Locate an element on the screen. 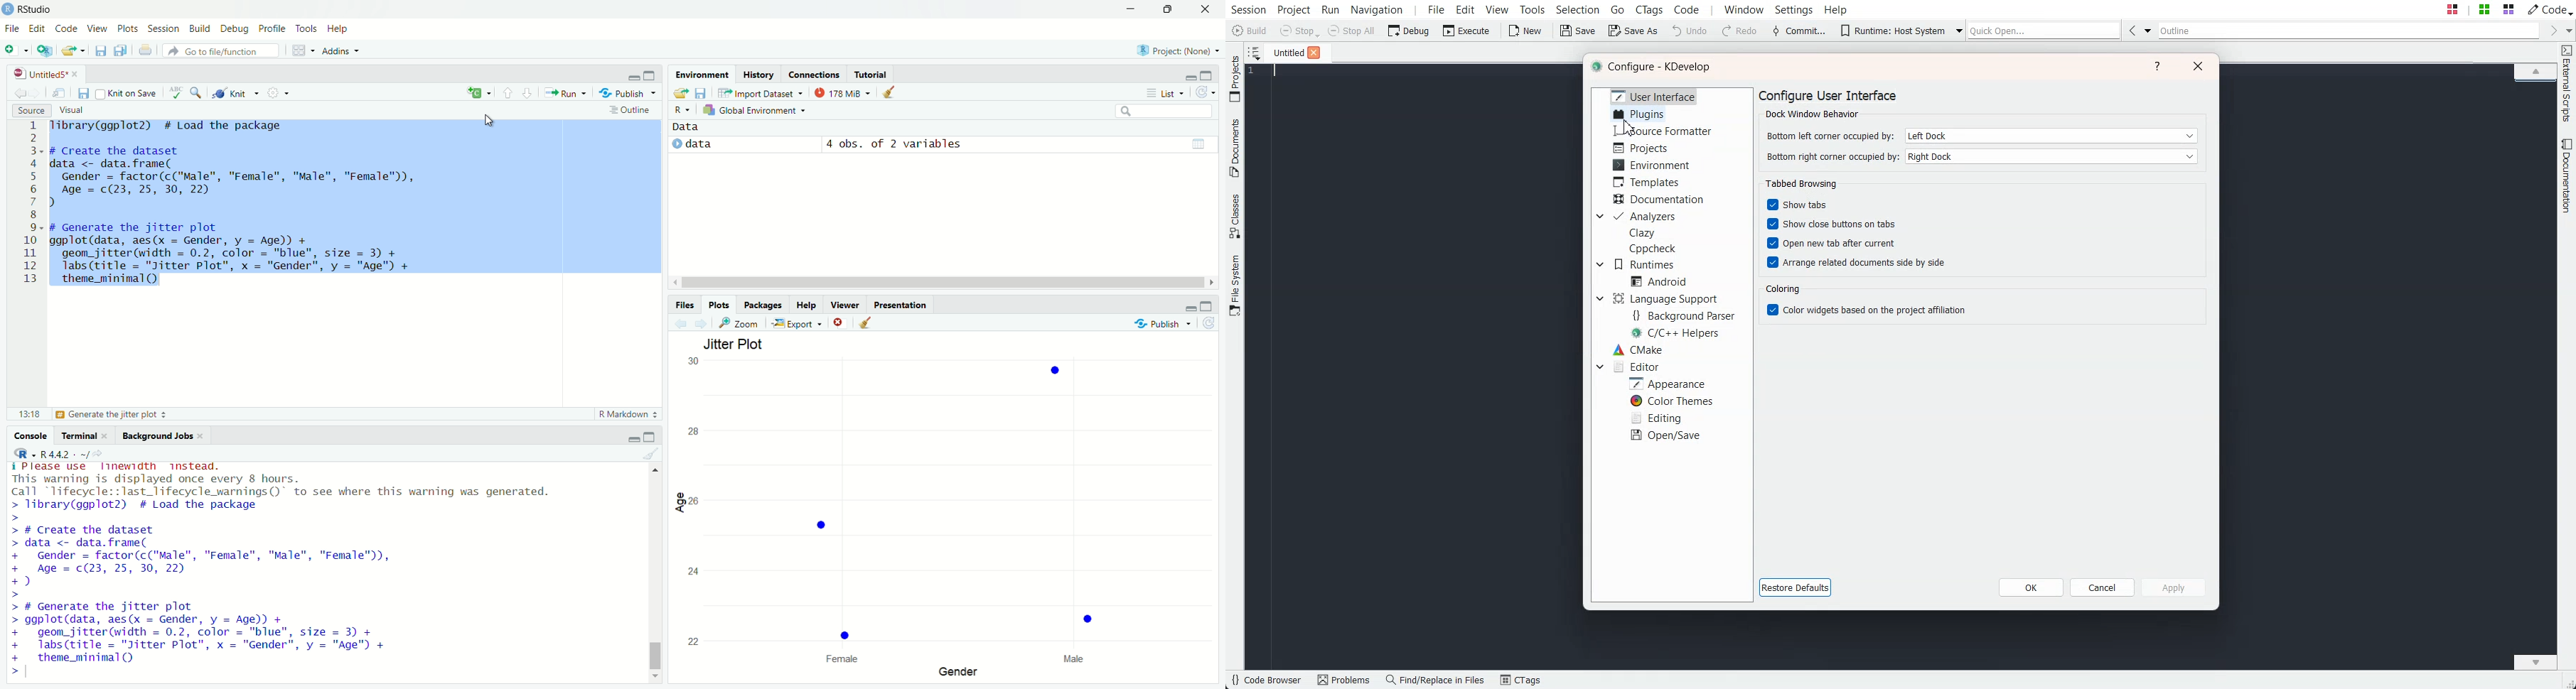  insert a chunk of code is located at coordinates (479, 91).